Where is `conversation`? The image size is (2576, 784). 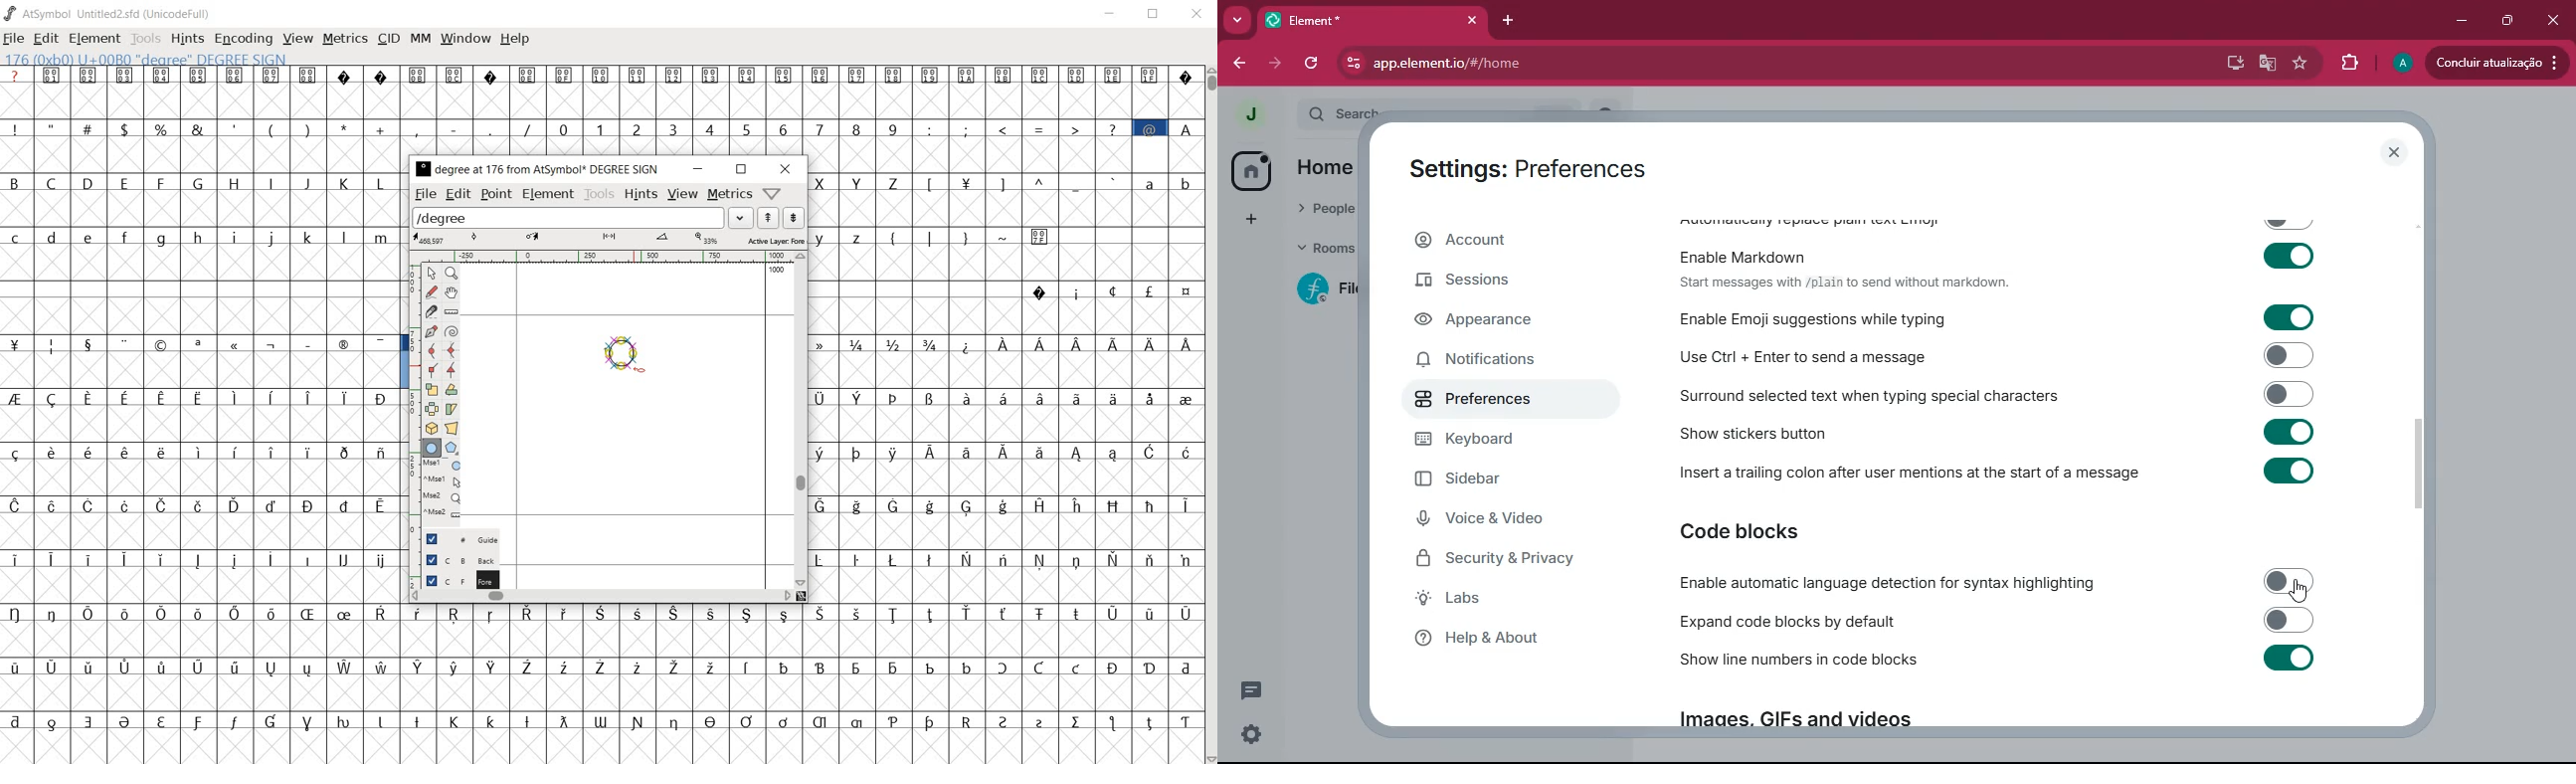 conversation is located at coordinates (1249, 690).